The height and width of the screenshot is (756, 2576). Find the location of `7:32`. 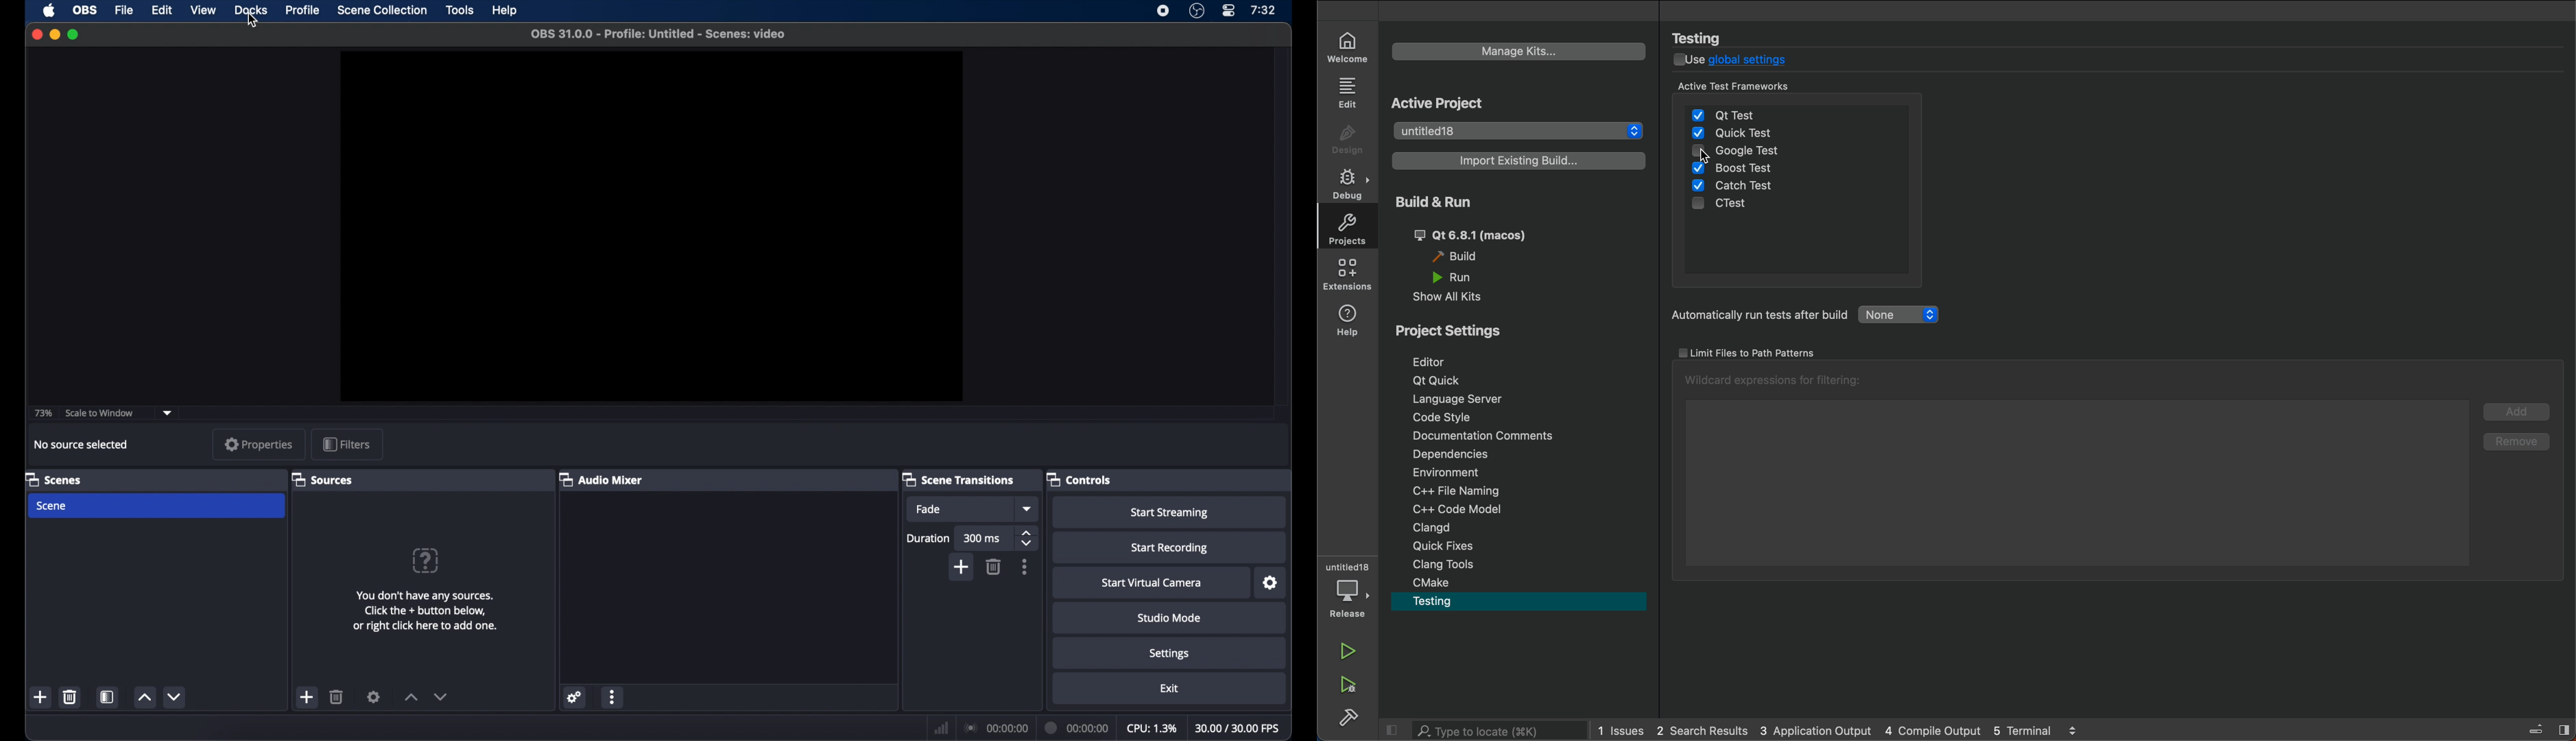

7:32 is located at coordinates (1263, 10).